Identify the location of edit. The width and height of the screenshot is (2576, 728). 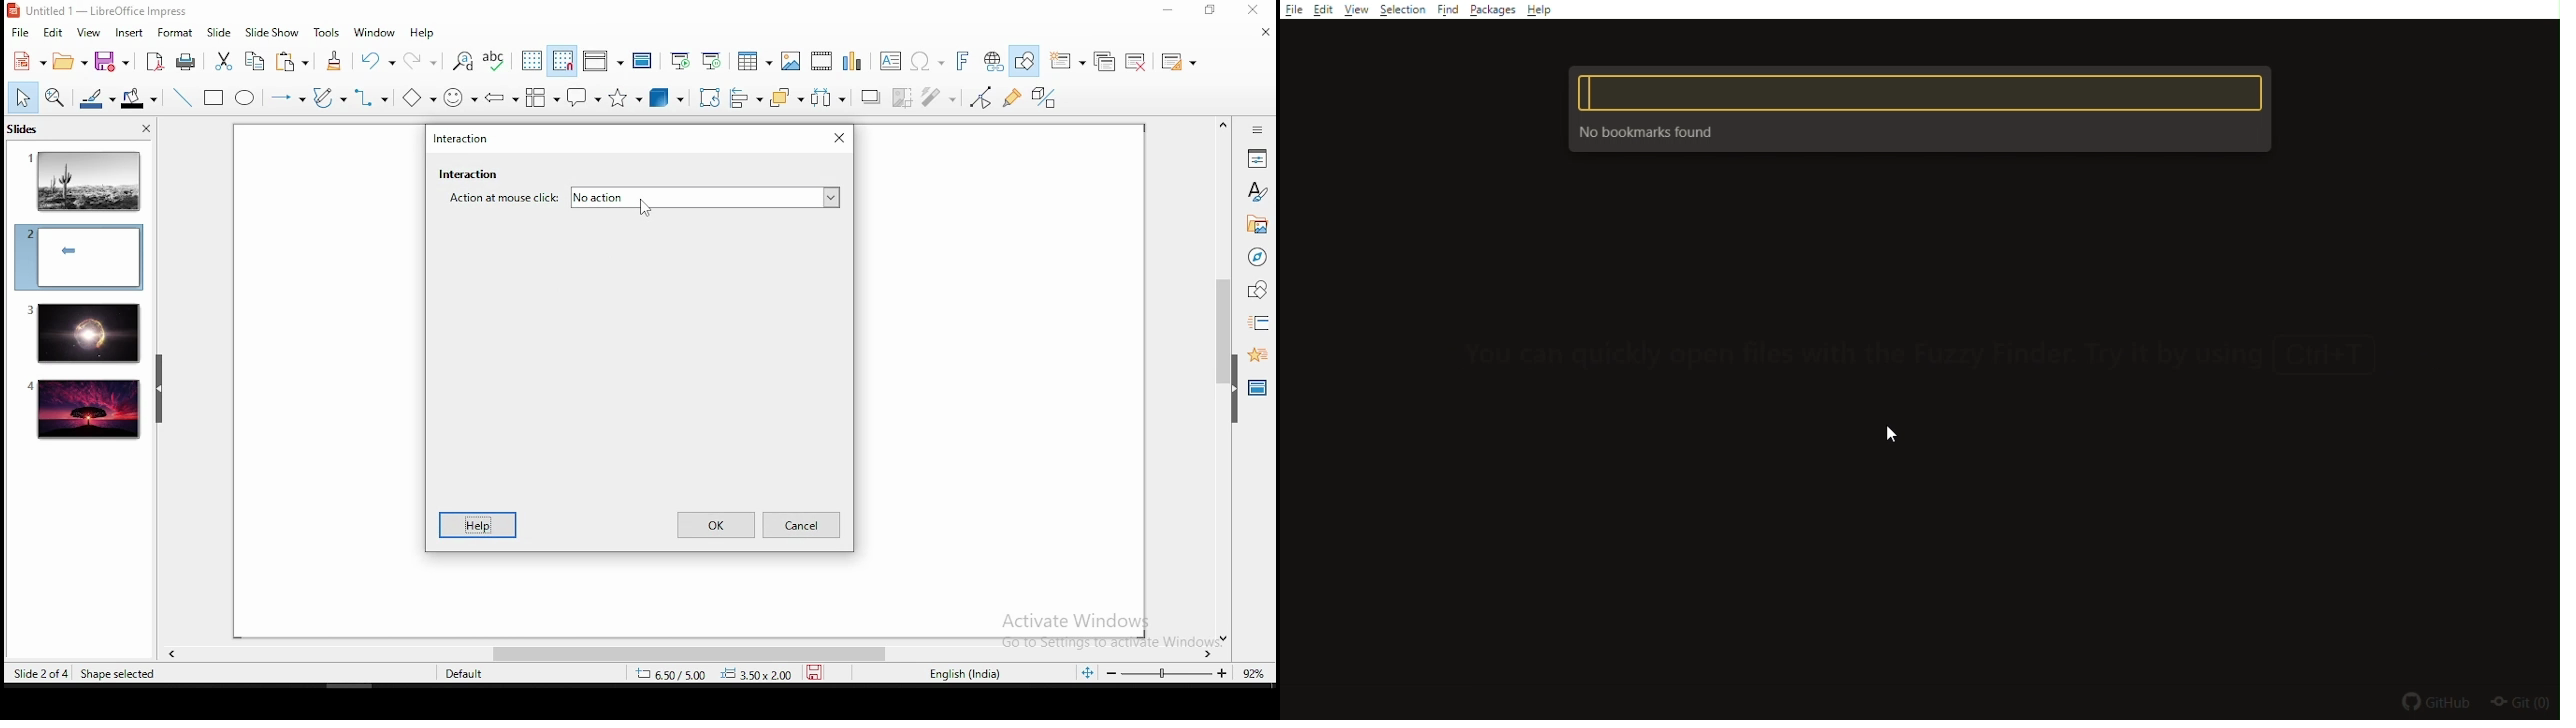
(1323, 11).